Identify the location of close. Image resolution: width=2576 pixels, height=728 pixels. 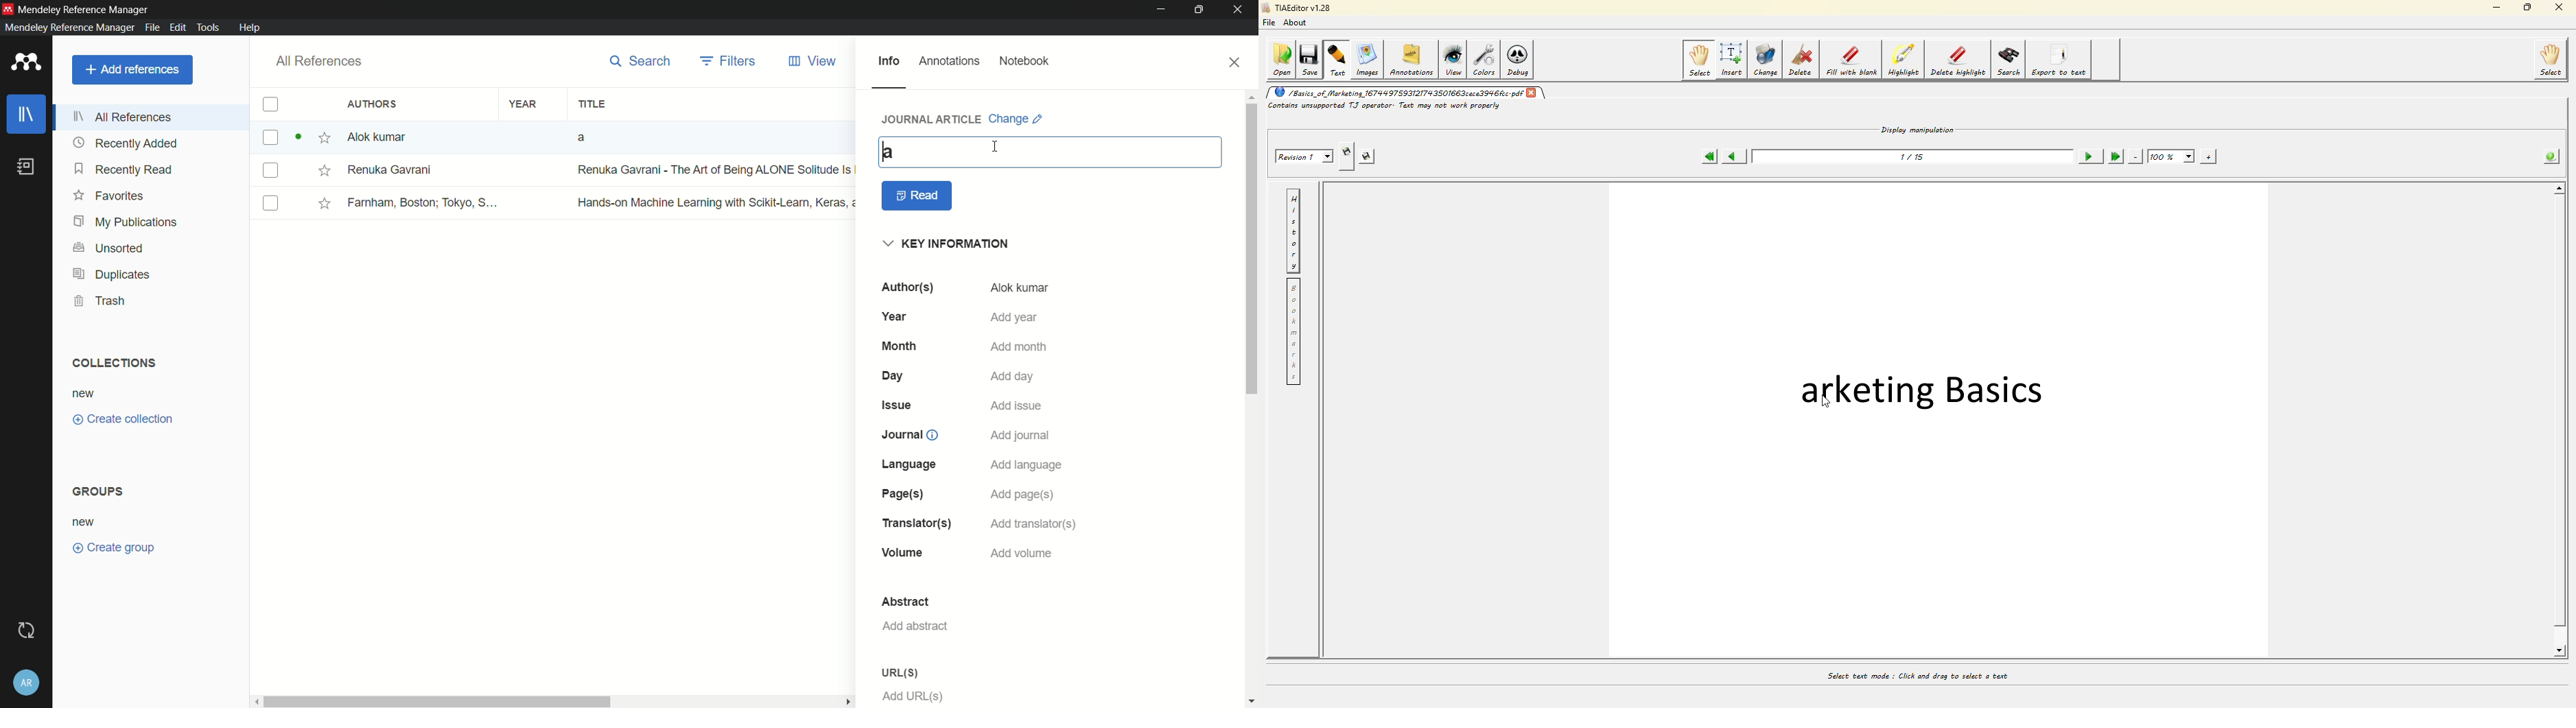
(1236, 62).